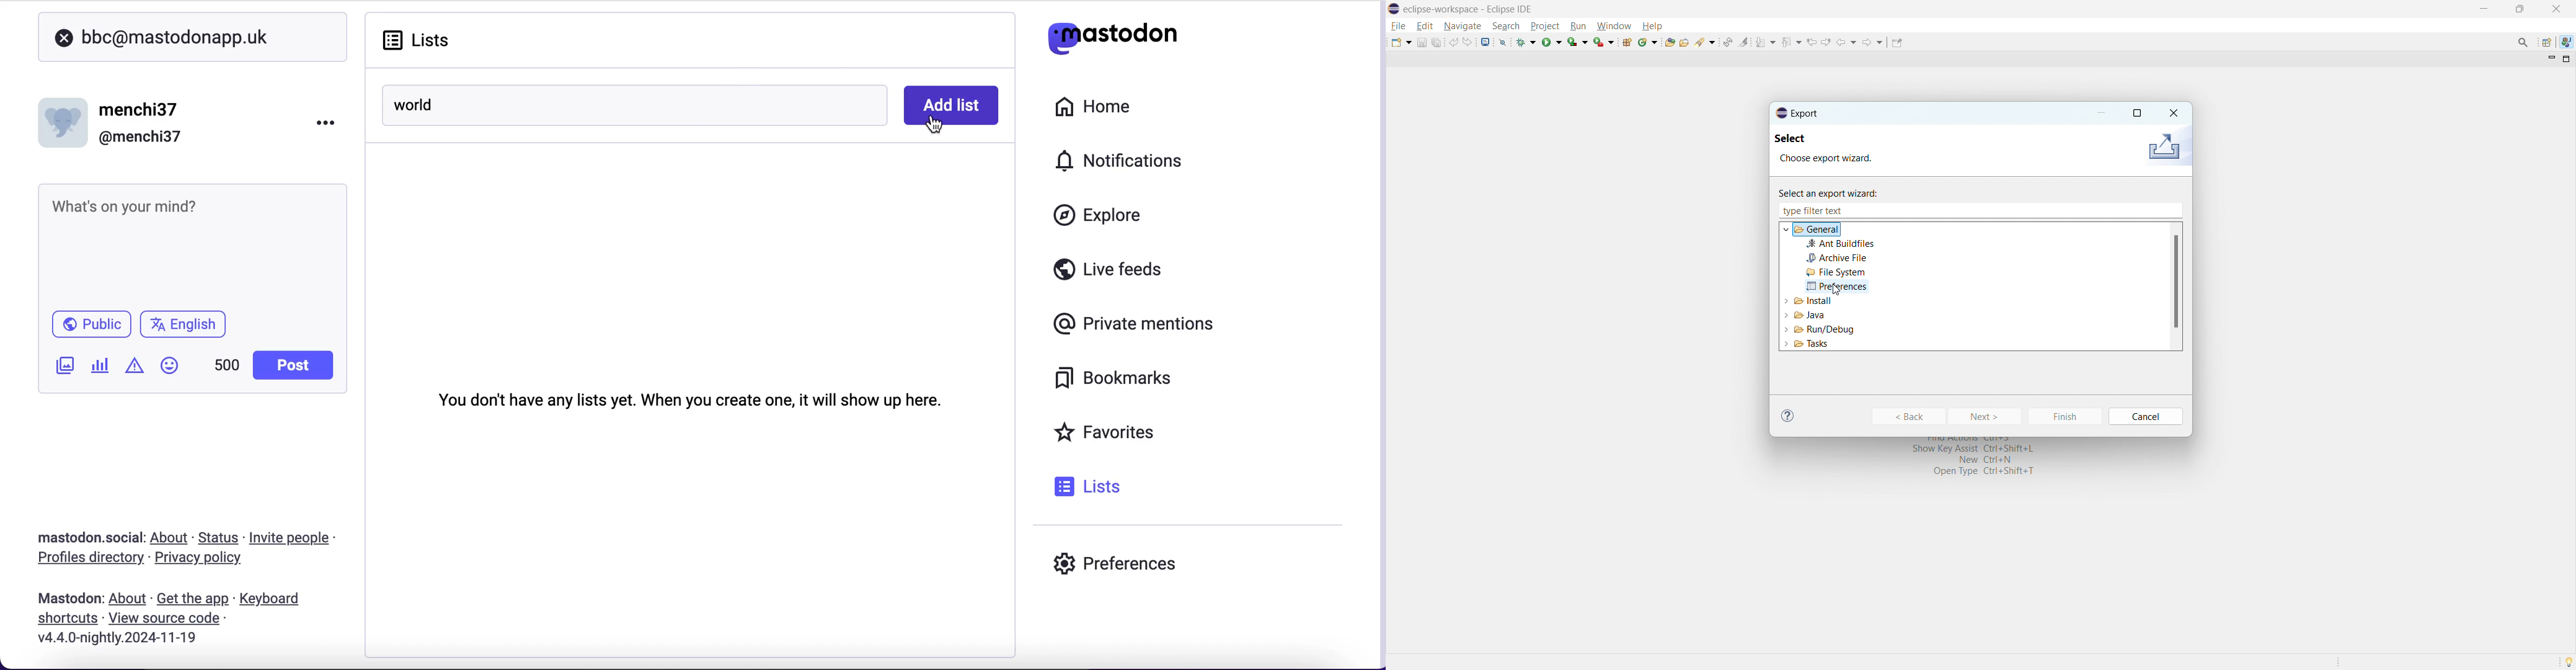 Image resolution: width=2576 pixels, height=672 pixels. I want to click on privacy policy, so click(208, 559).